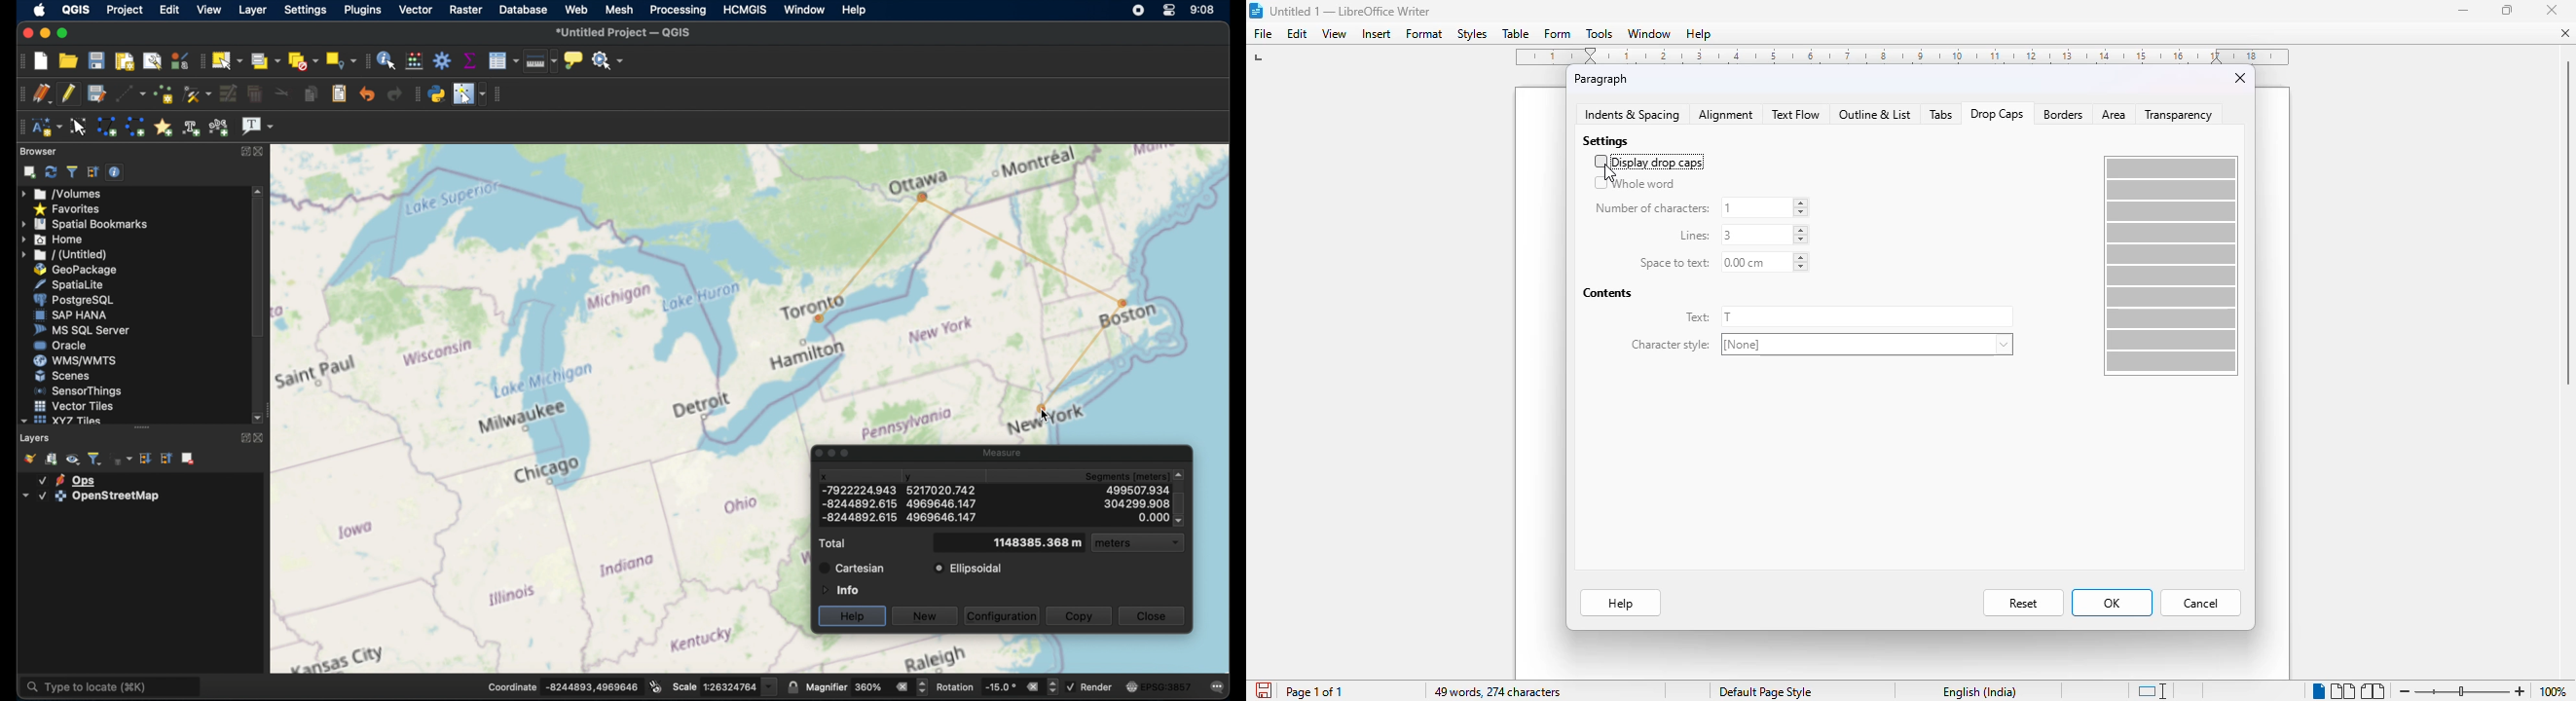 This screenshot has height=728, width=2576. I want to click on show layout manager, so click(152, 59).